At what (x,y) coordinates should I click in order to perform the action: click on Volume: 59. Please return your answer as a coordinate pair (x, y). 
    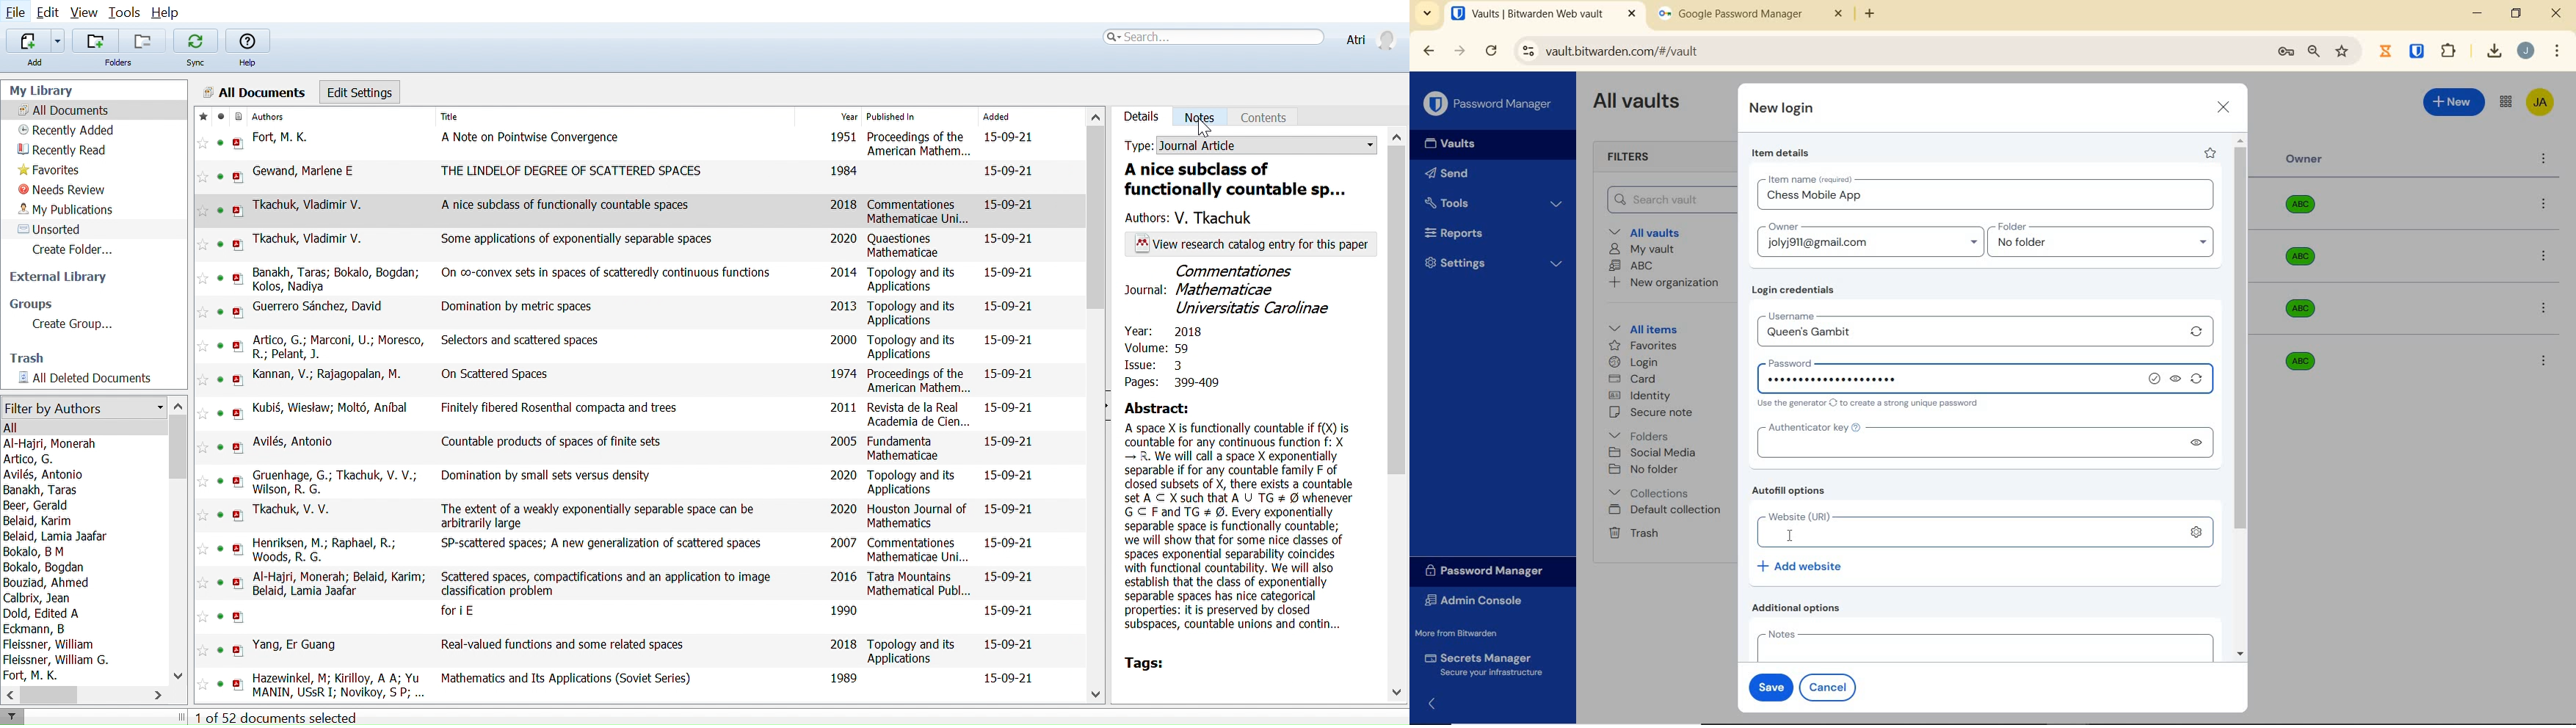
    Looking at the image, I should click on (1161, 348).